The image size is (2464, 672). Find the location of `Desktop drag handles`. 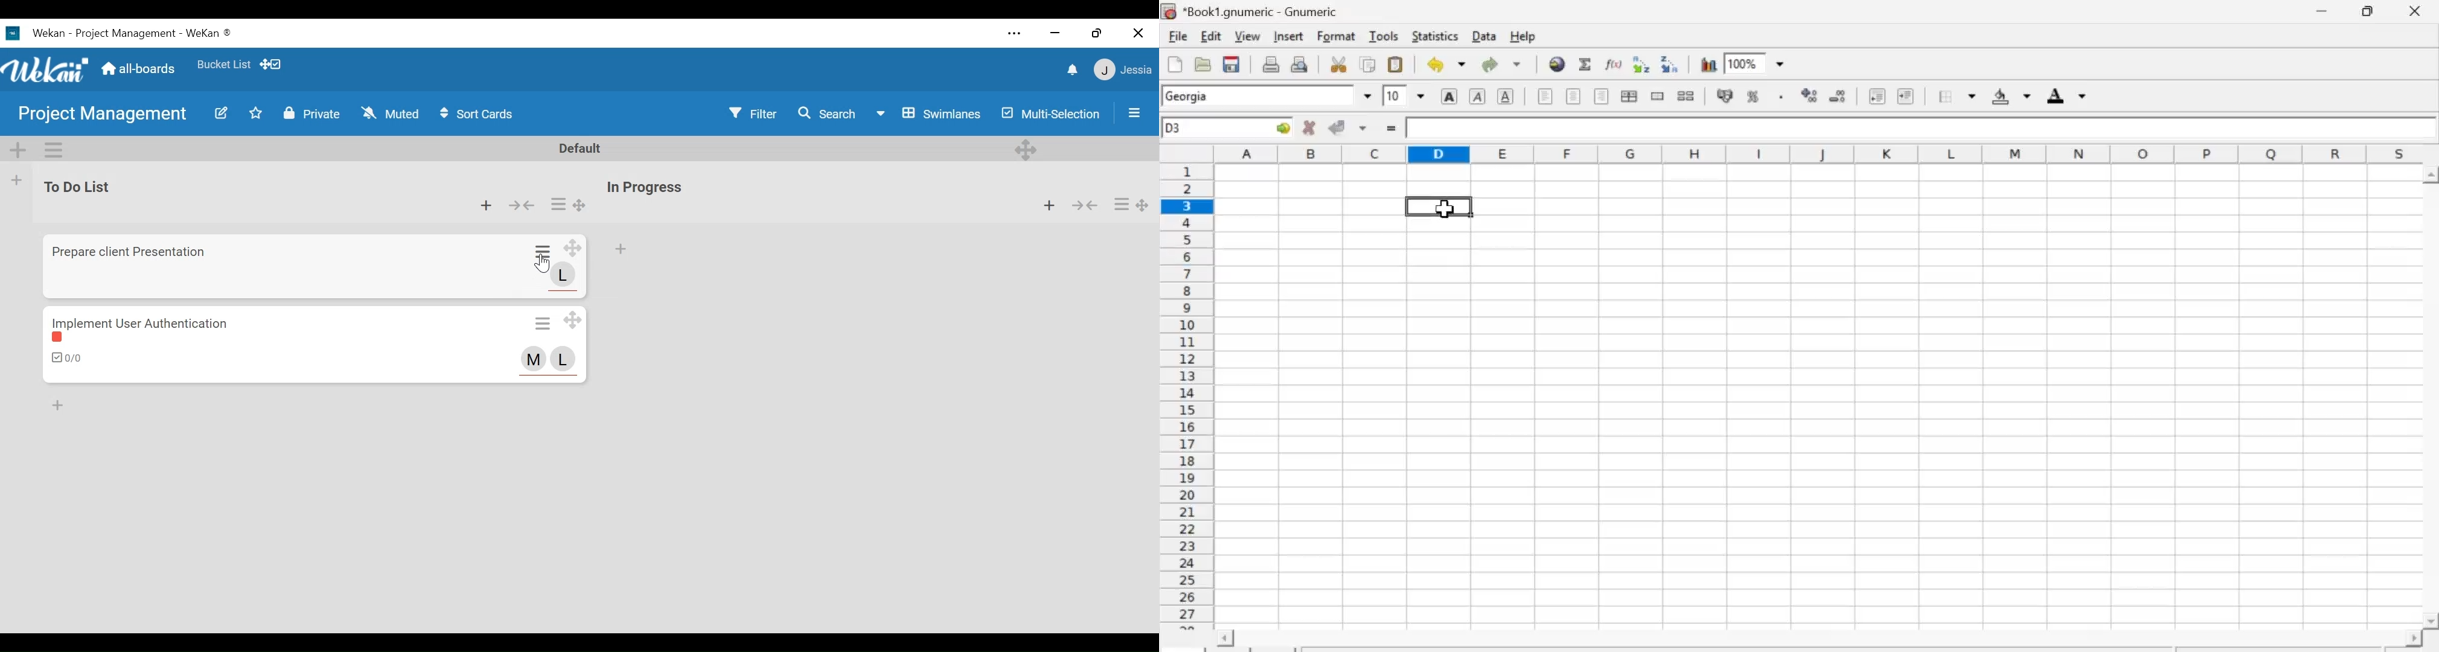

Desktop drag handles is located at coordinates (1024, 150).